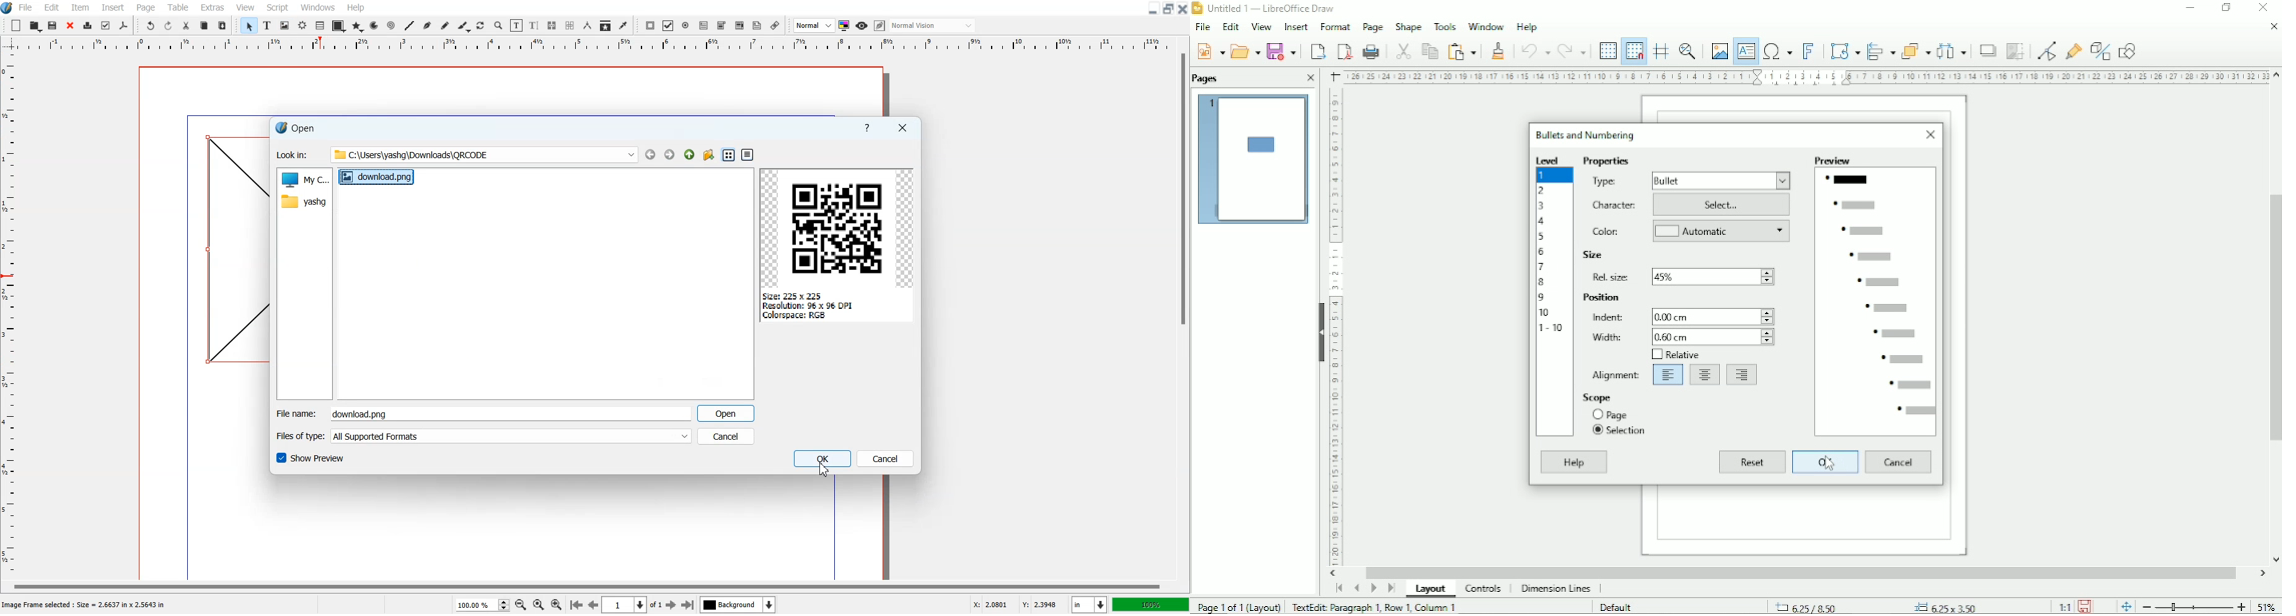  Describe the element at coordinates (517, 25) in the screenshot. I see `Edit Content of Frame` at that location.